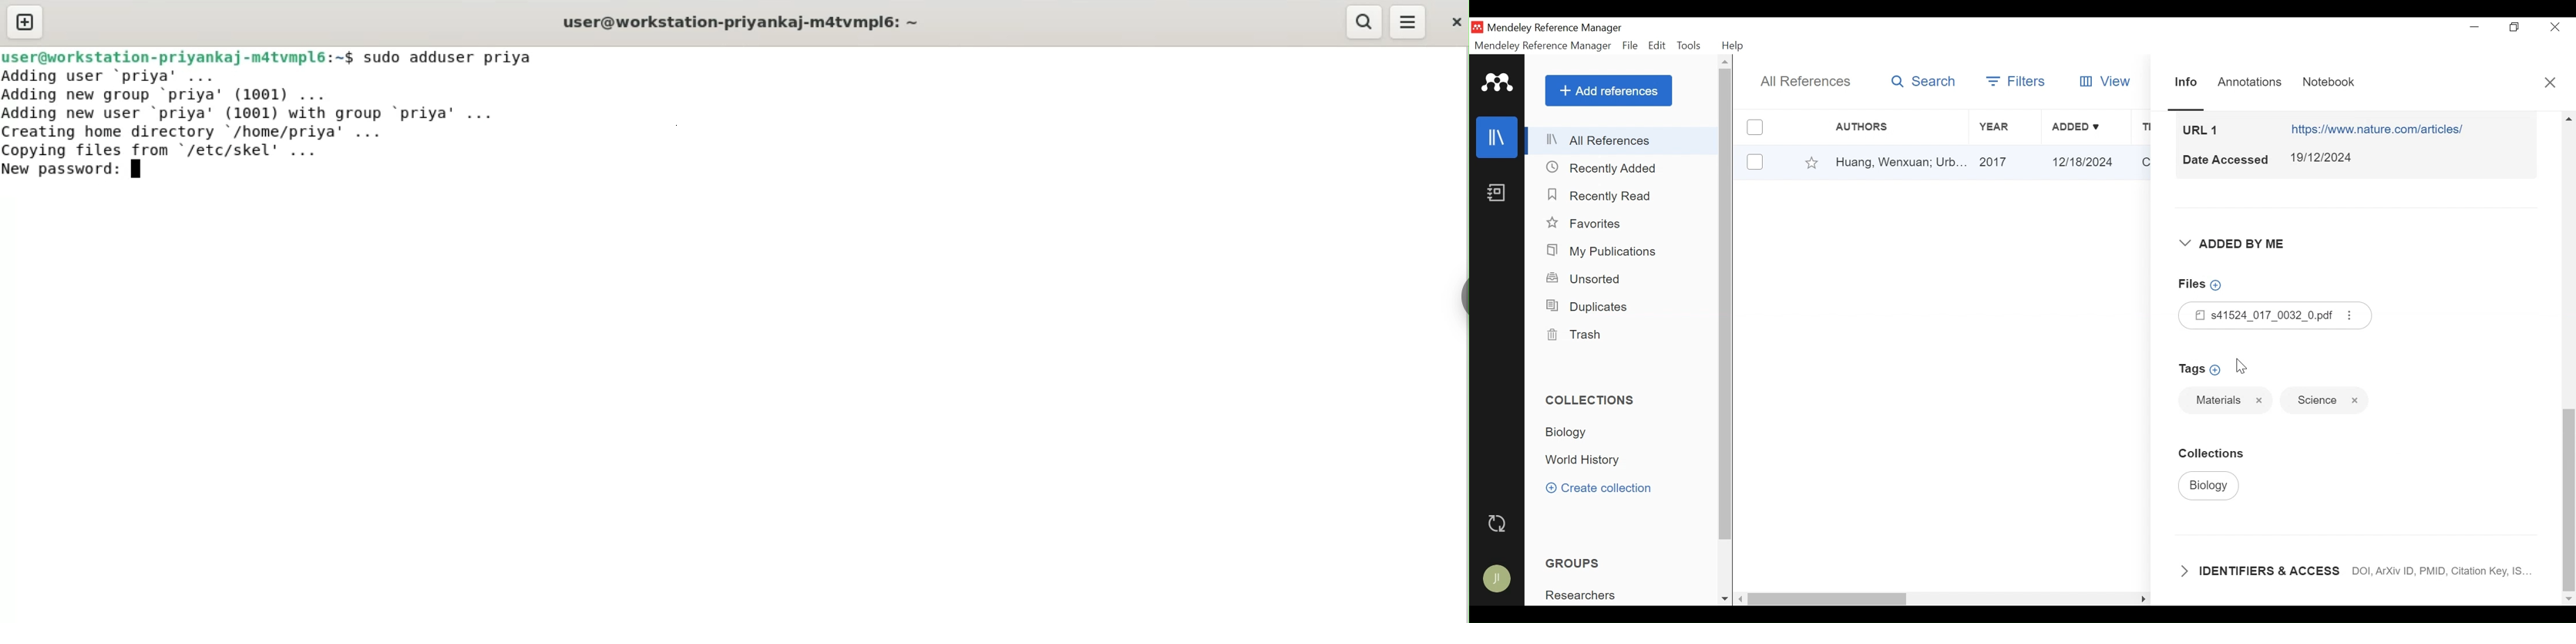 This screenshot has width=2576, height=644. What do you see at coordinates (2328, 82) in the screenshot?
I see `Notebook` at bounding box center [2328, 82].